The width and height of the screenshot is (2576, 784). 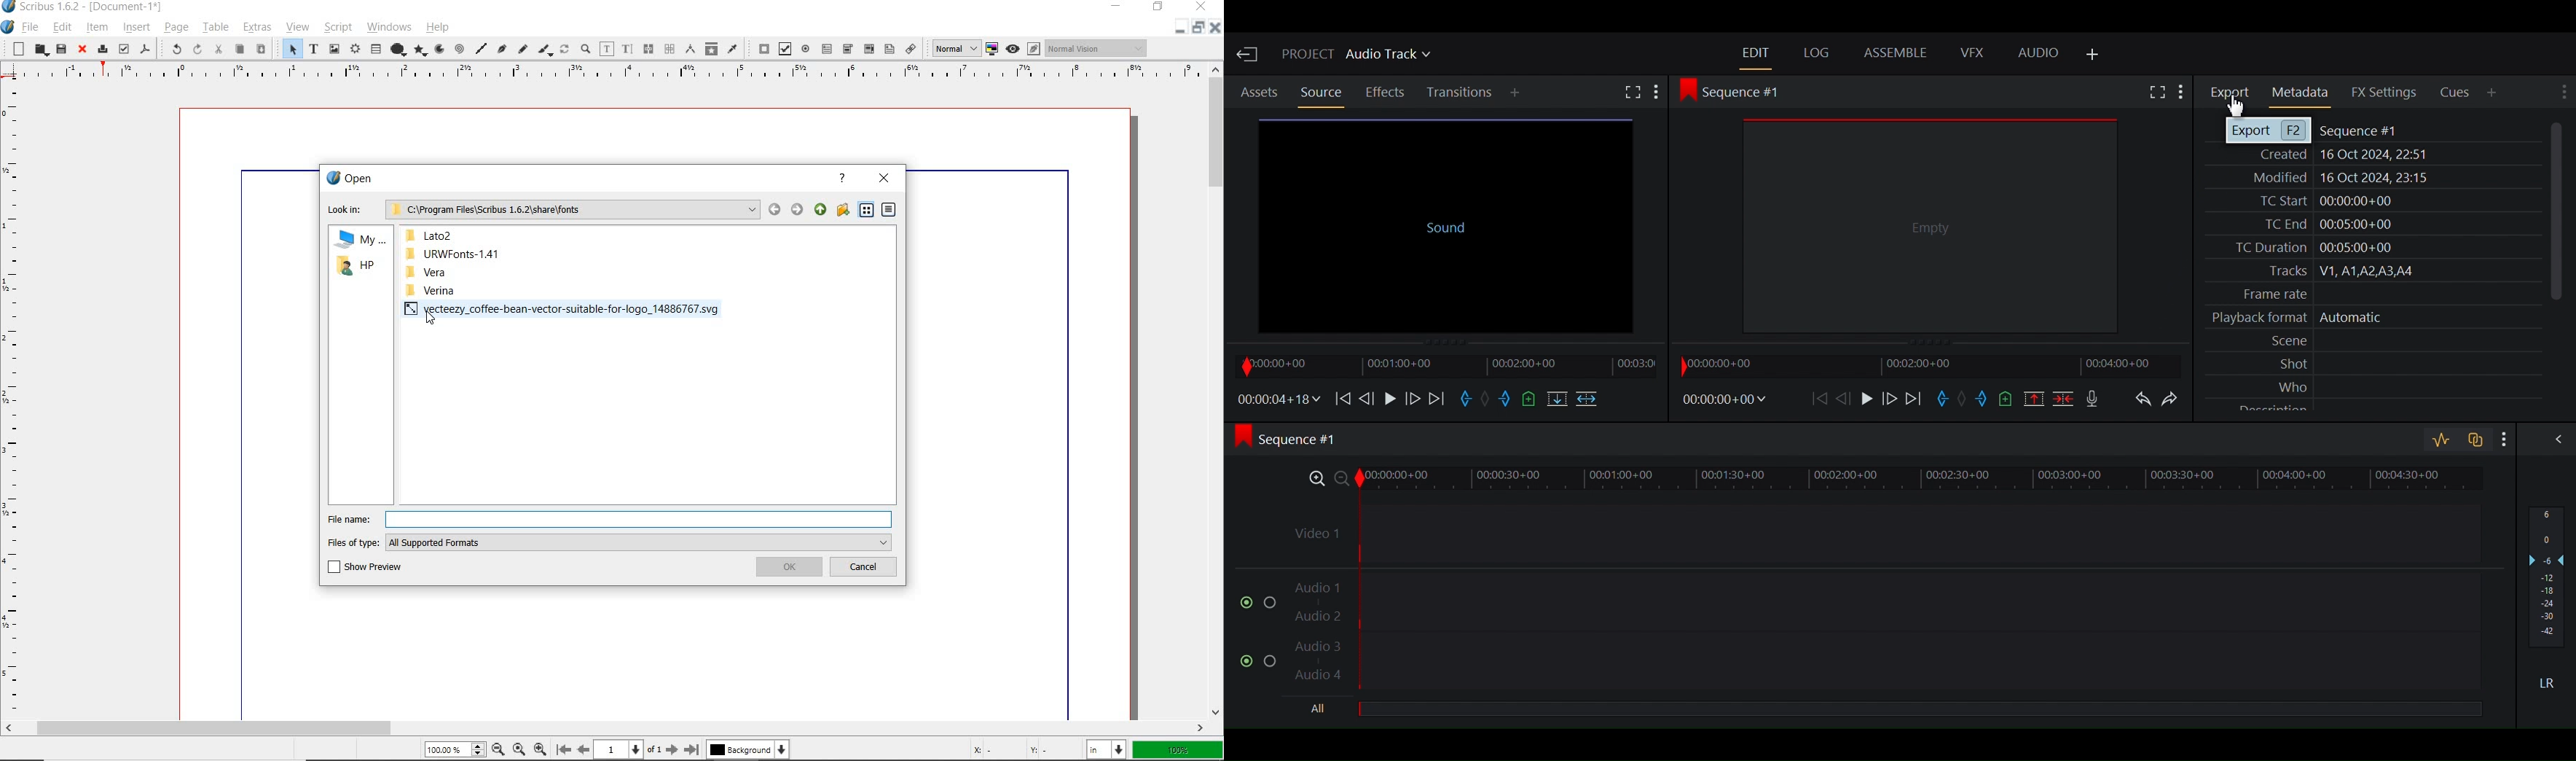 What do you see at coordinates (806, 48) in the screenshot?
I see `pdf radio button` at bounding box center [806, 48].